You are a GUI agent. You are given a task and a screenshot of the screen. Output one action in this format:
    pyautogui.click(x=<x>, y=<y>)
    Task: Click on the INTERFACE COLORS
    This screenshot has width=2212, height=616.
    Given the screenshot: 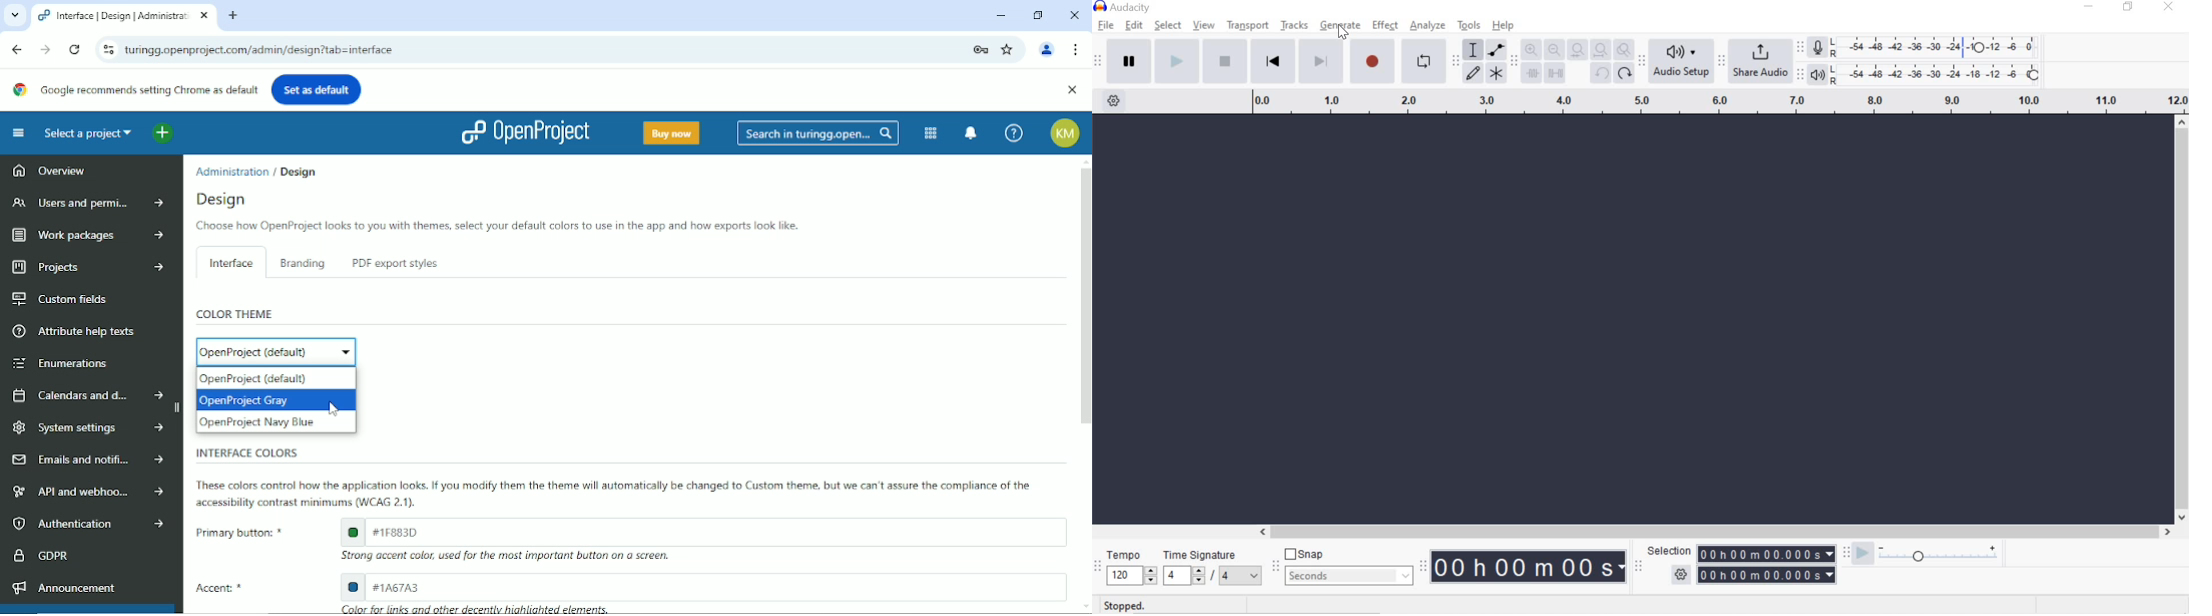 What is the action you would take?
    pyautogui.click(x=243, y=452)
    